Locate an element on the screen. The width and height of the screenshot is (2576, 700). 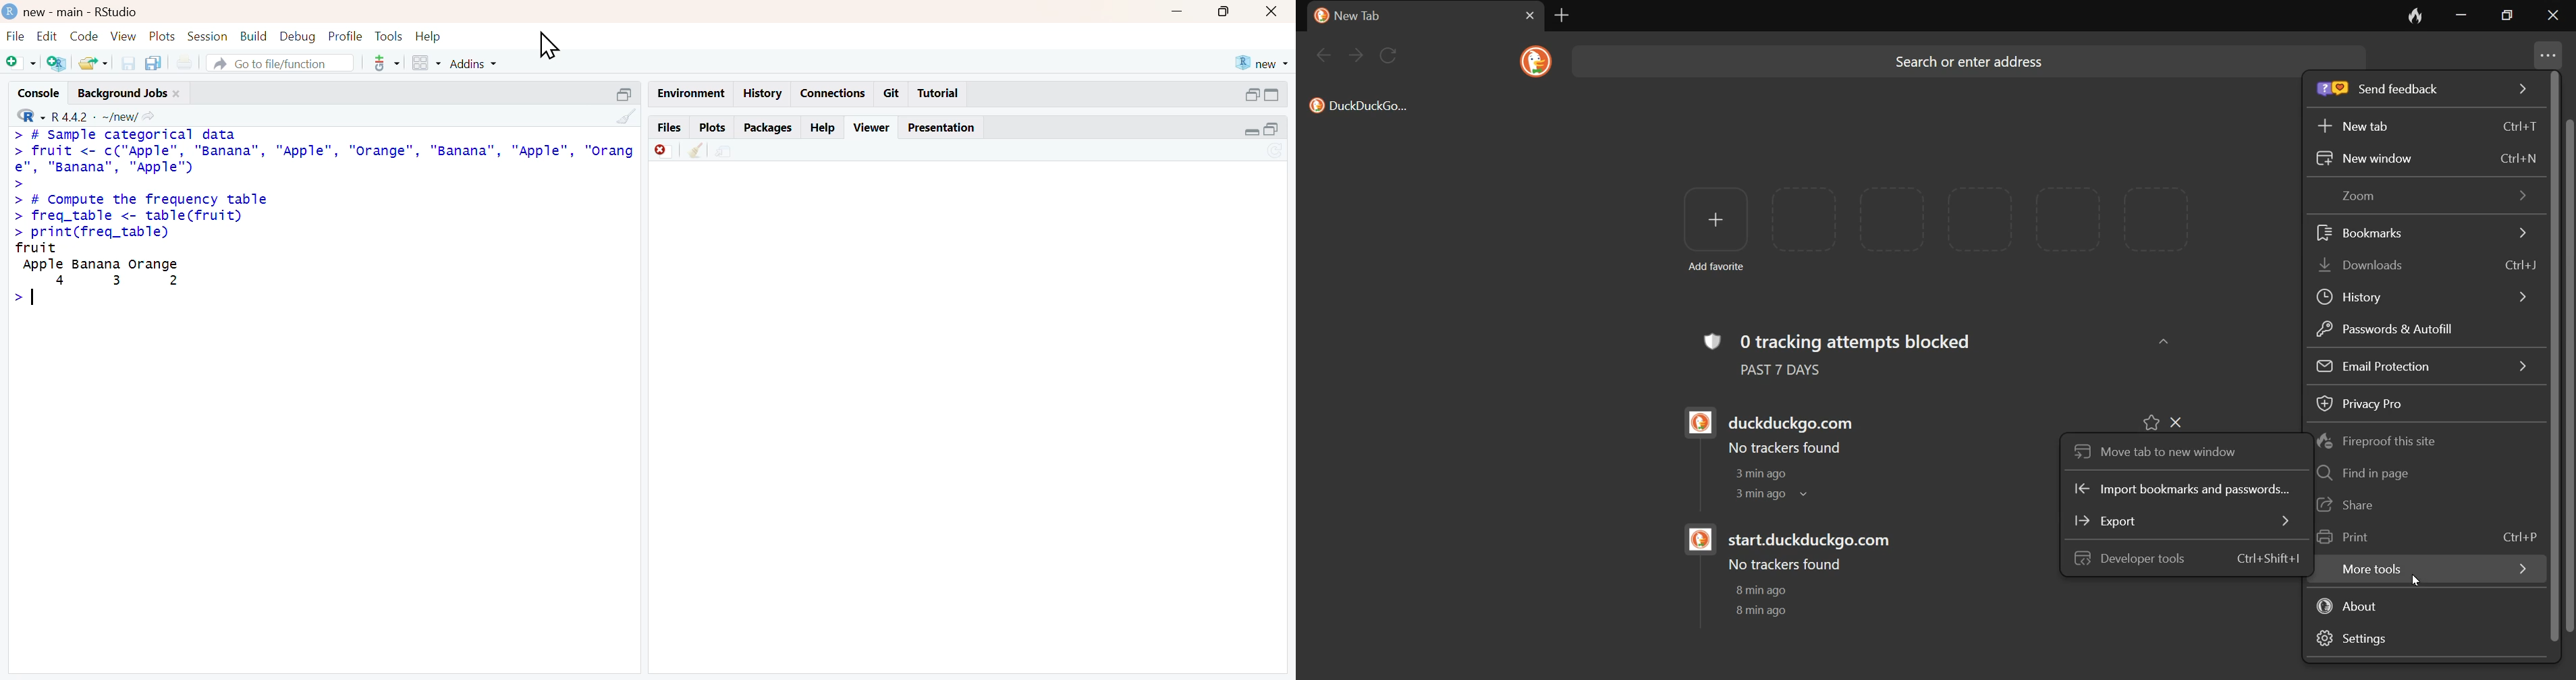
view the current working directory is located at coordinates (149, 117).